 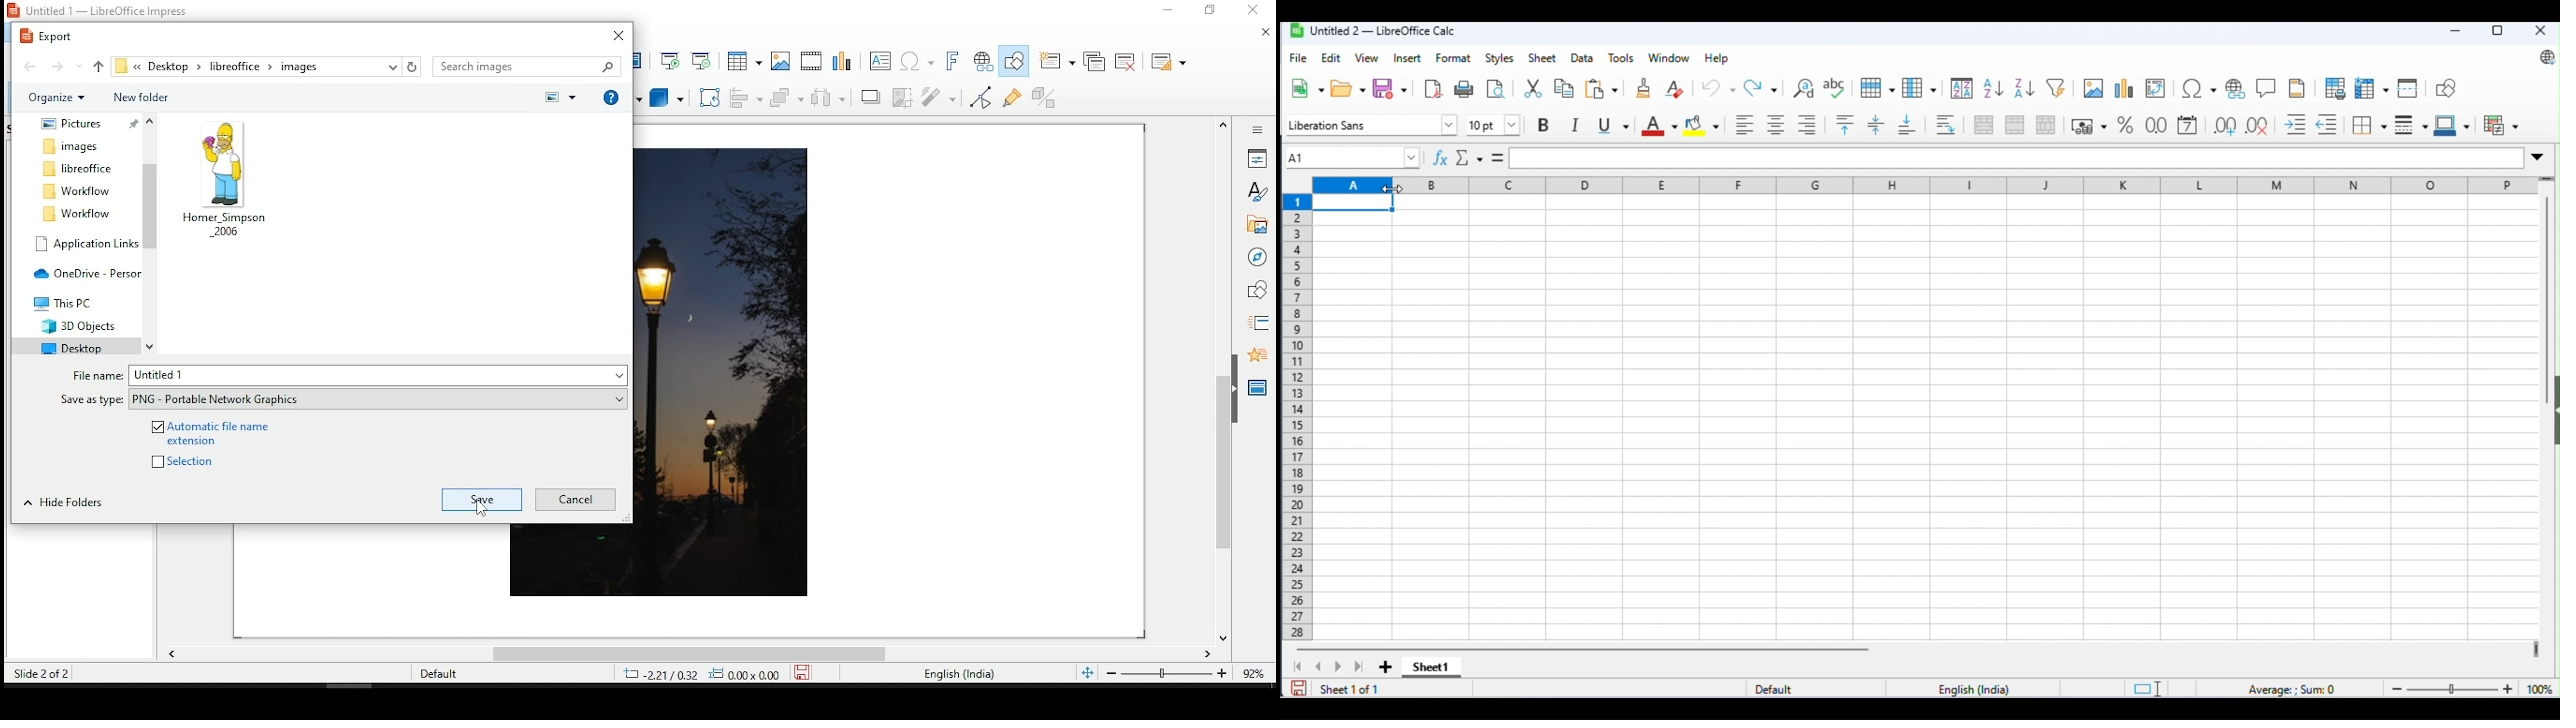 I want to click on crop image, so click(x=905, y=98).